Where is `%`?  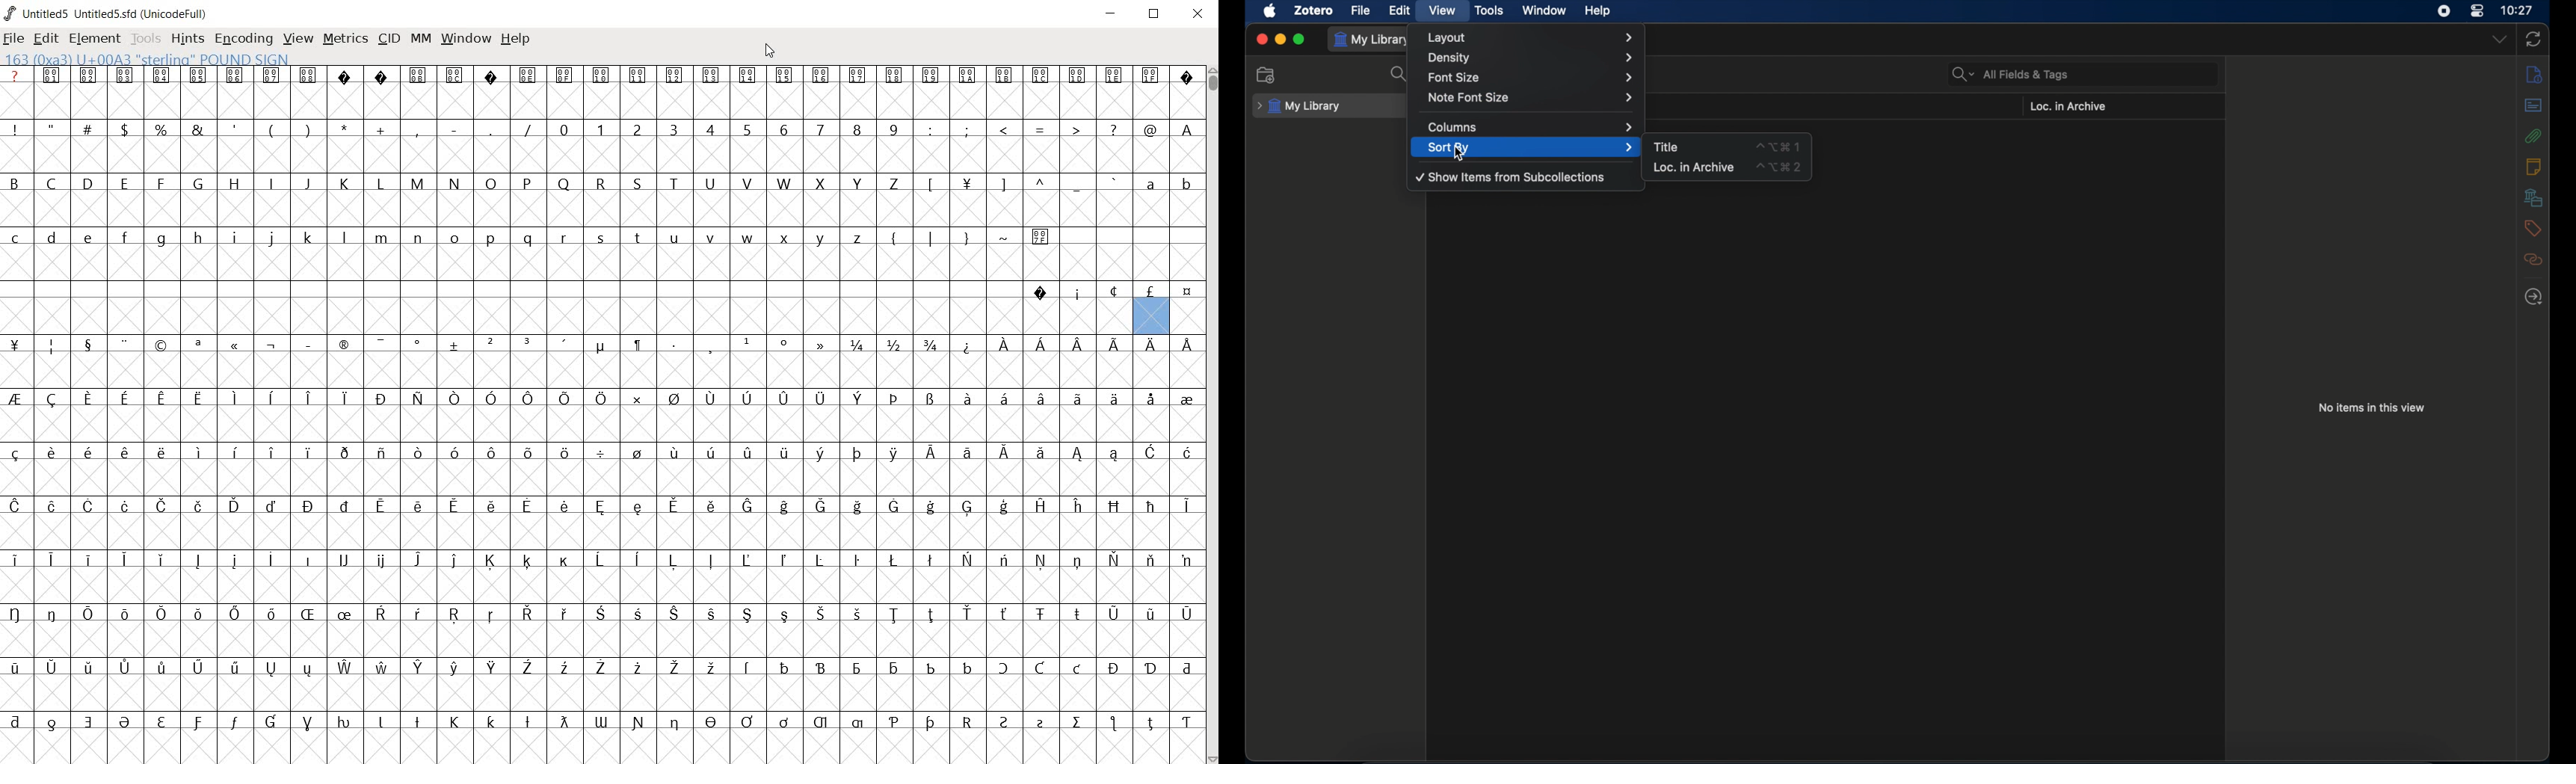 % is located at coordinates (162, 129).